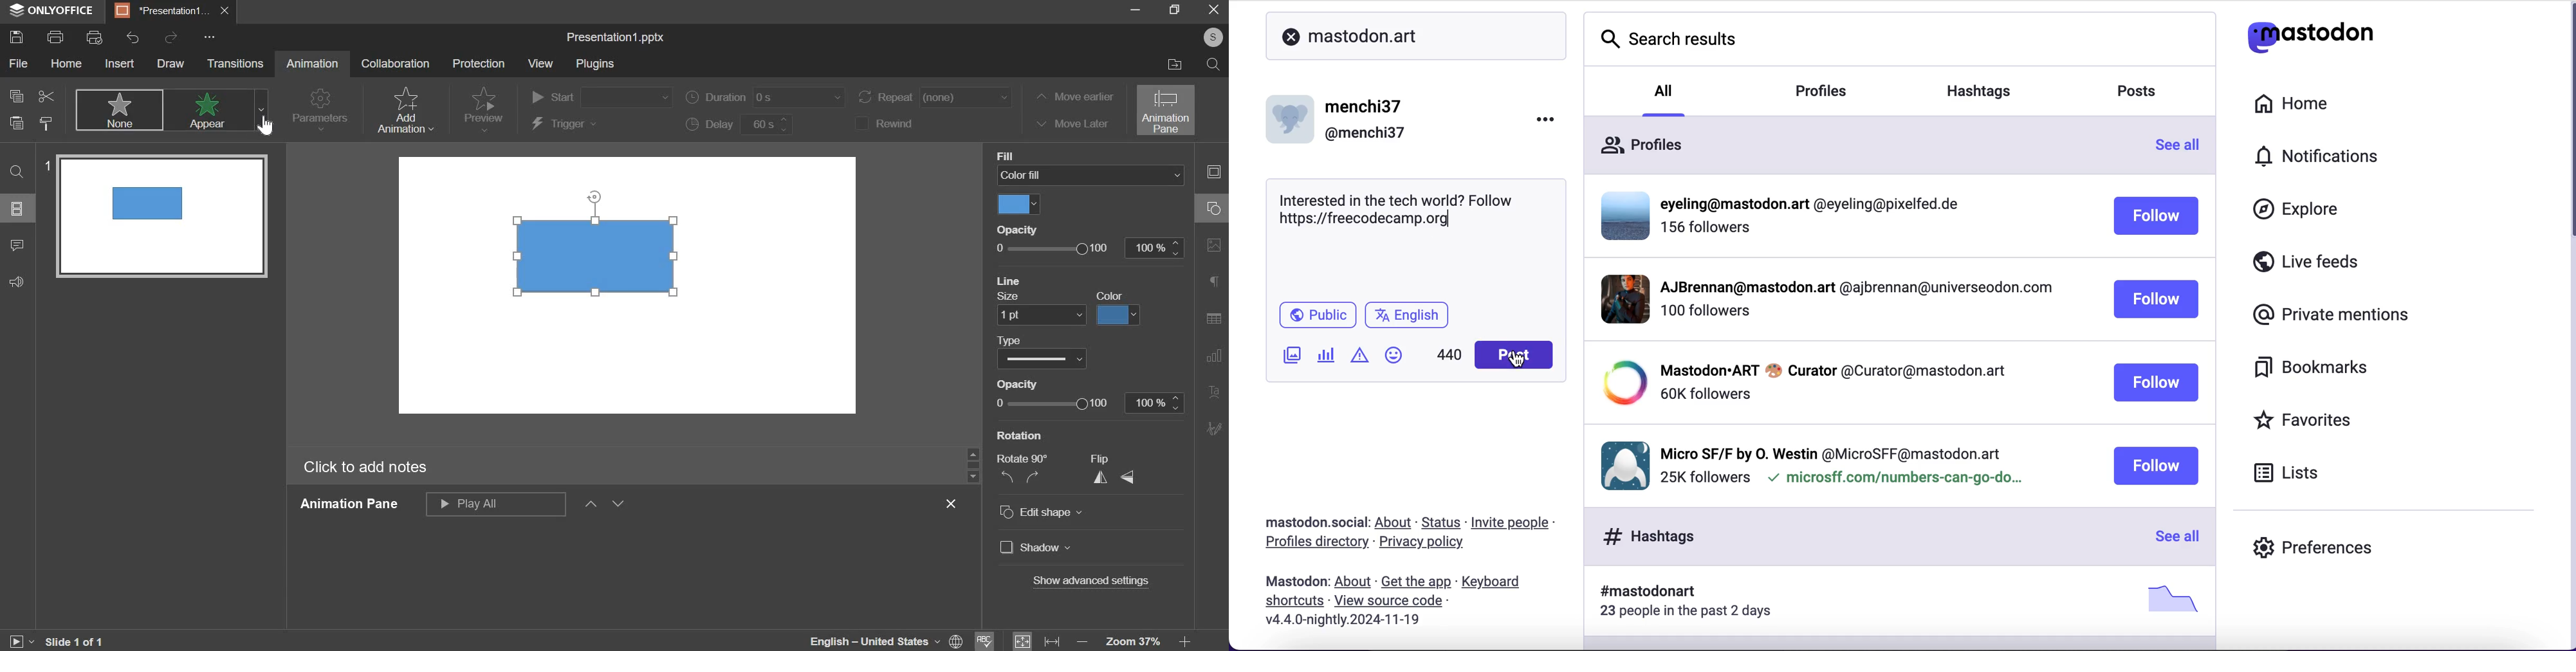 Image resolution: width=2576 pixels, height=672 pixels. I want to click on Animation Pane, so click(1213, 314).